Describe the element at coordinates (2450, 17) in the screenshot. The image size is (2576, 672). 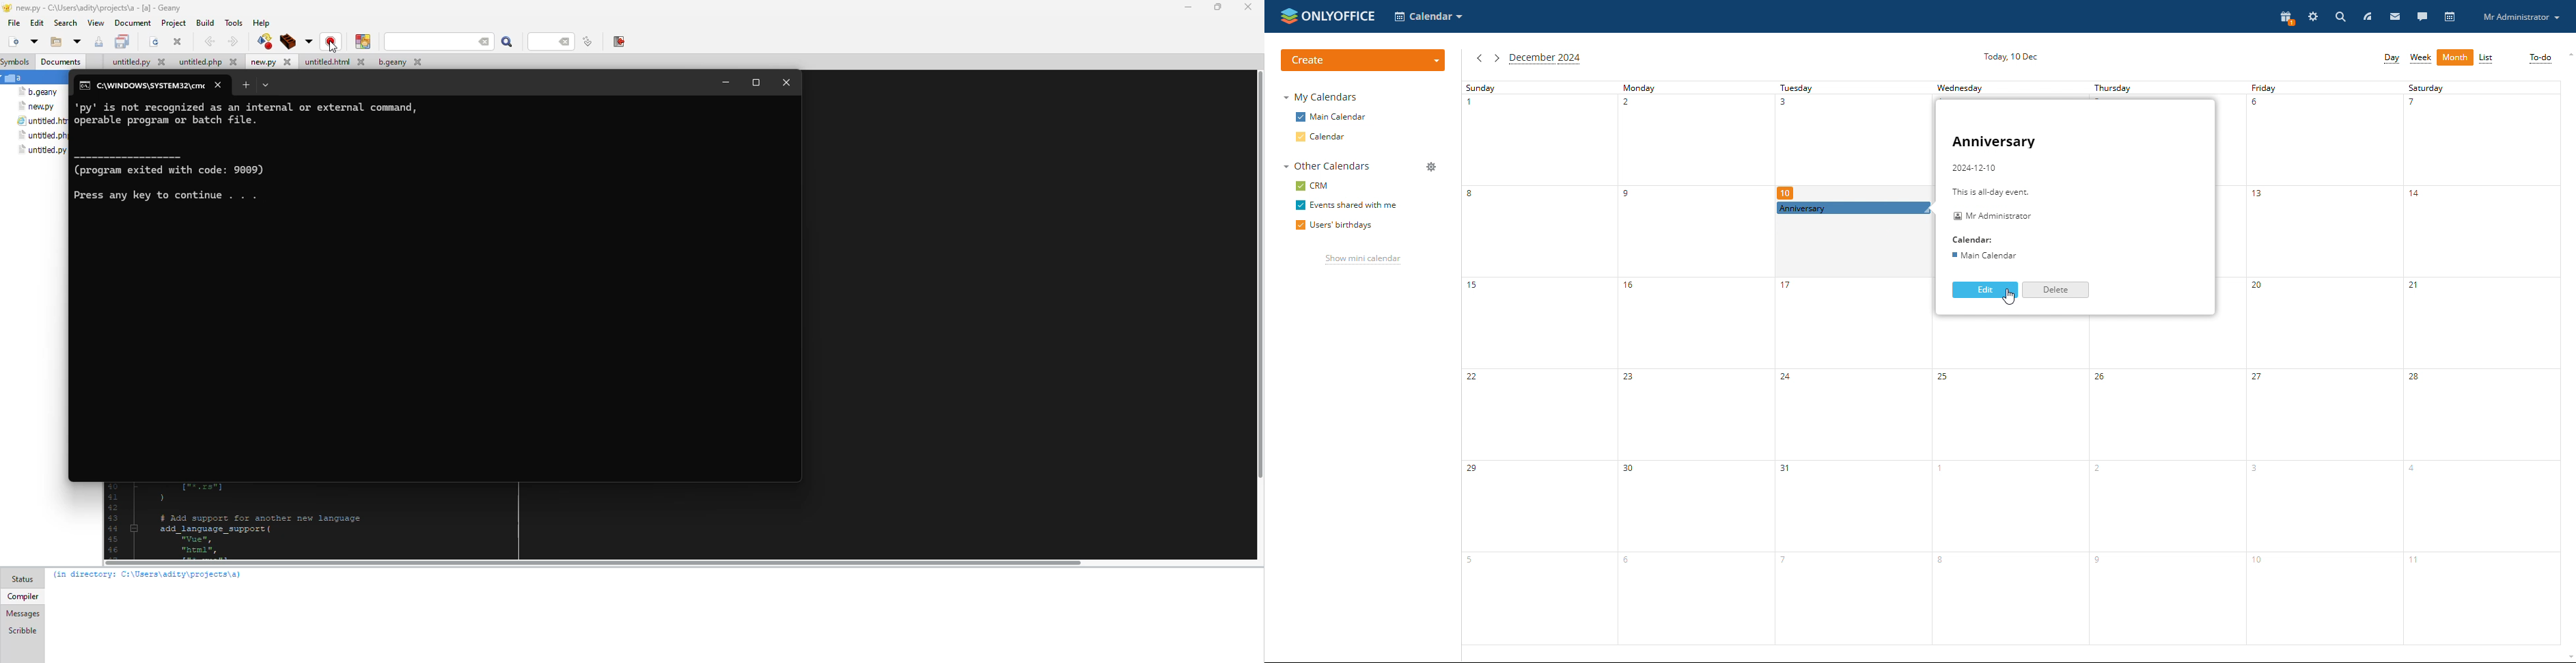
I see `calendar` at that location.